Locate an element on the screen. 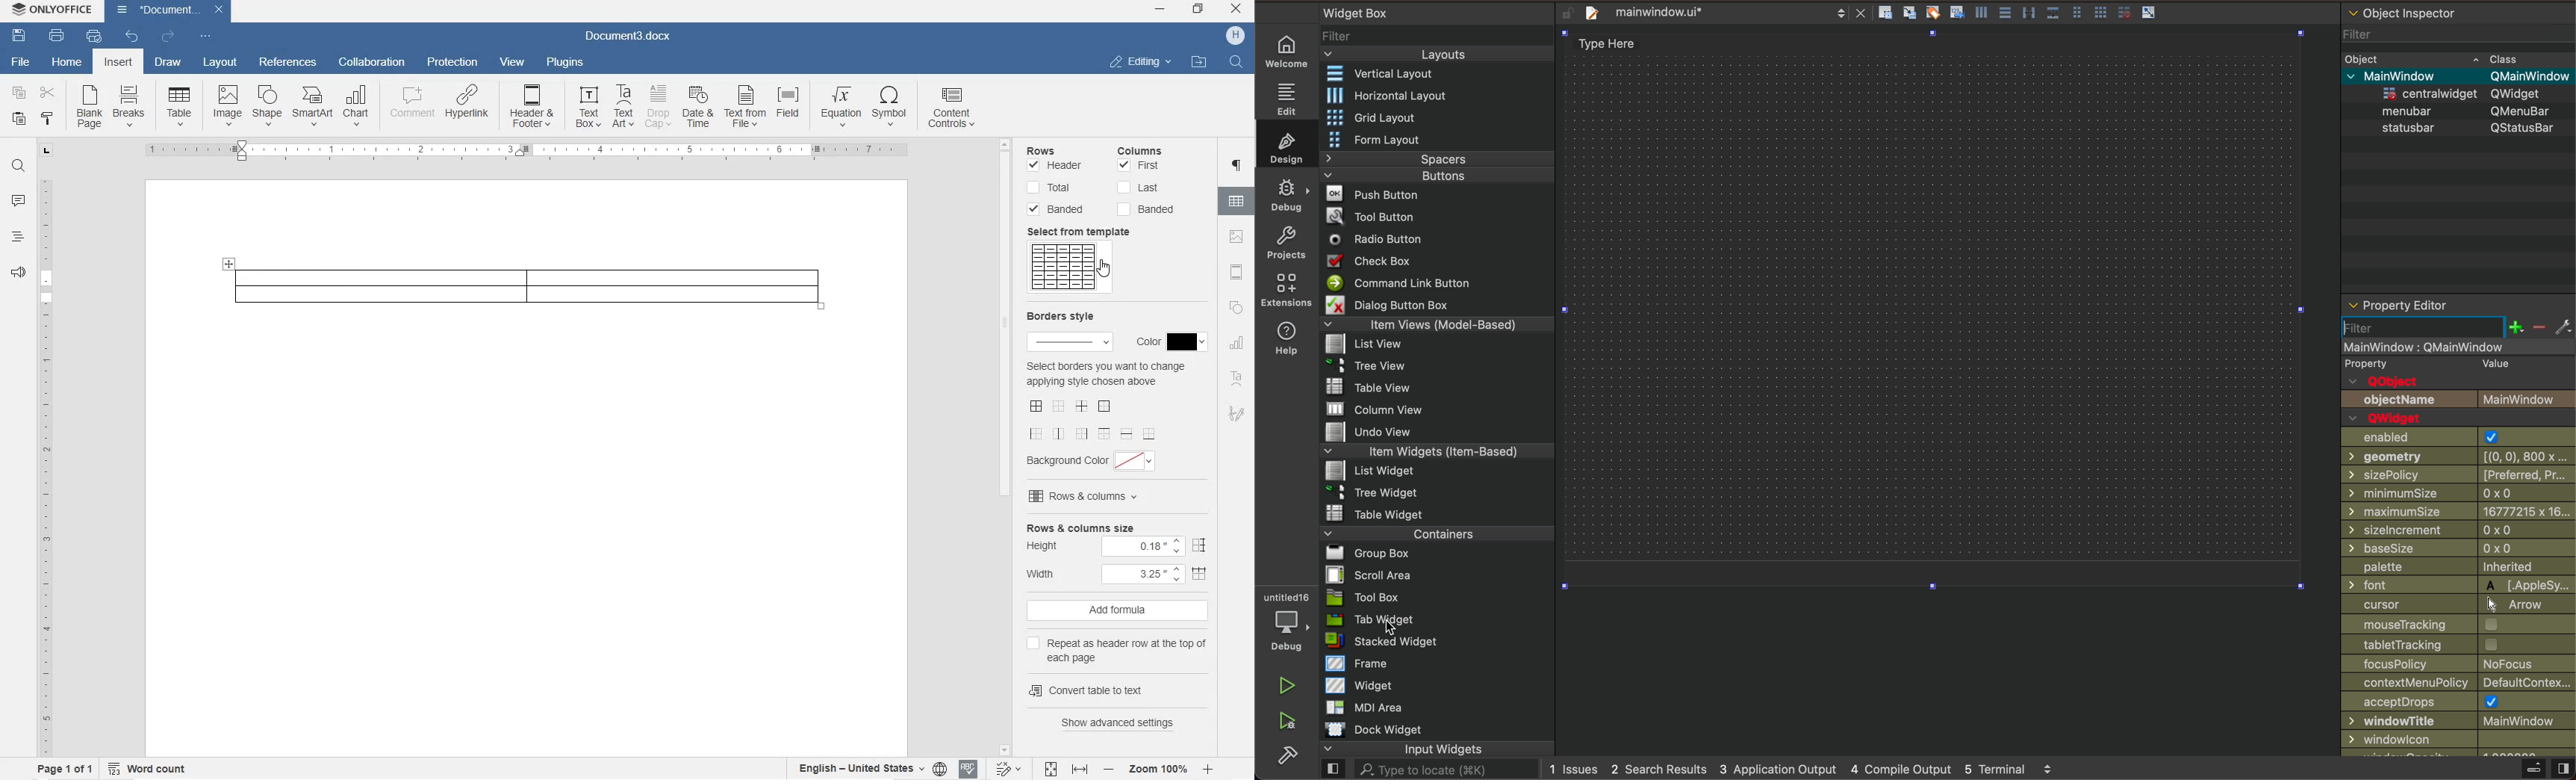  Document3.docx is located at coordinates (629, 34).